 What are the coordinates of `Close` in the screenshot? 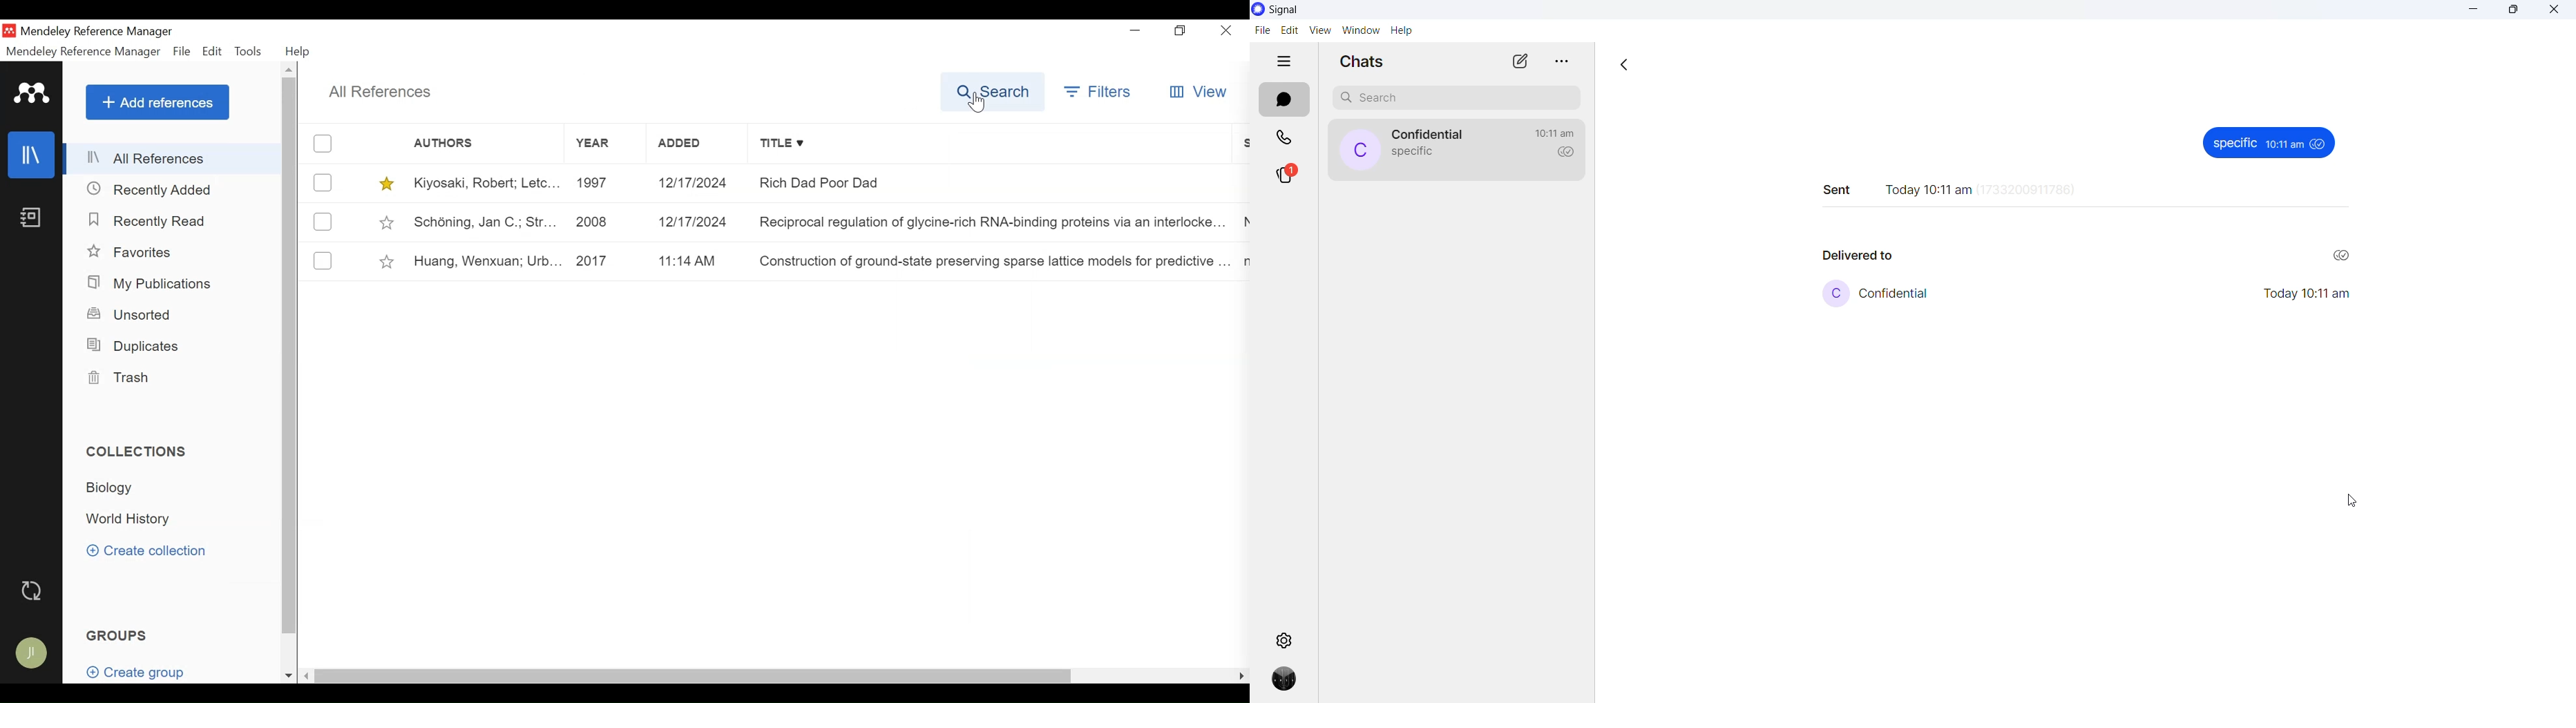 It's located at (1225, 30).